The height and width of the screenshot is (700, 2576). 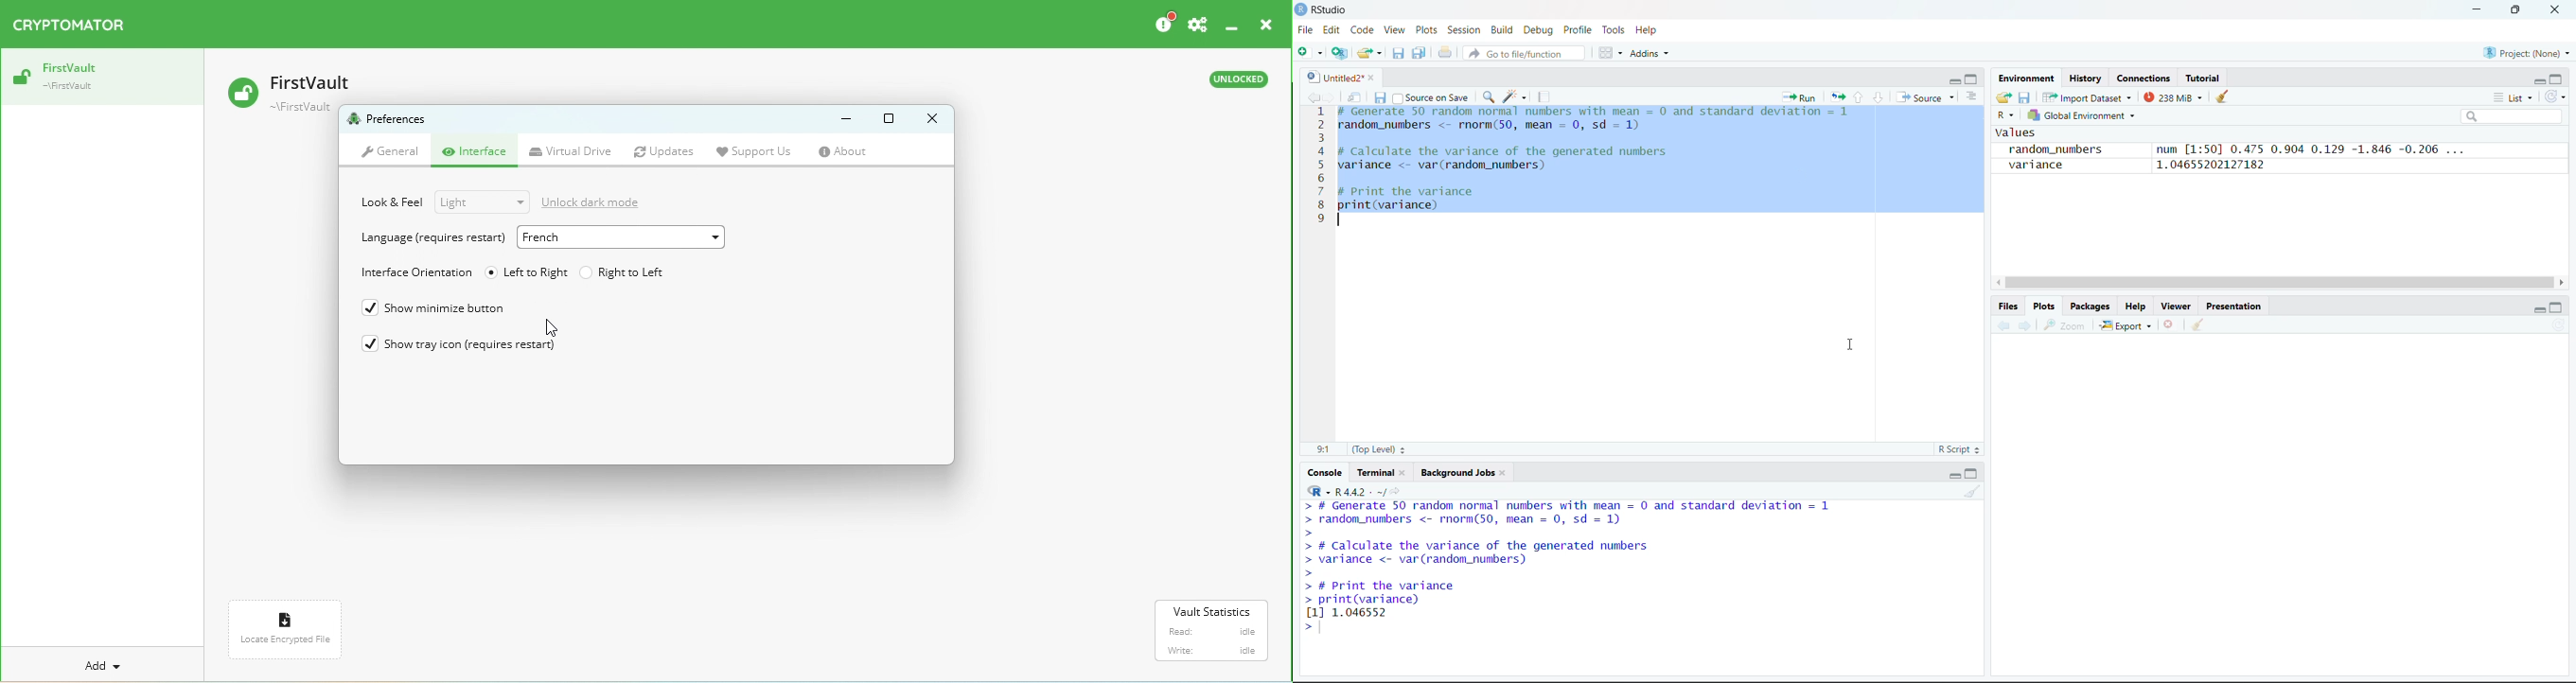 What do you see at coordinates (2477, 10) in the screenshot?
I see `minimize` at bounding box center [2477, 10].